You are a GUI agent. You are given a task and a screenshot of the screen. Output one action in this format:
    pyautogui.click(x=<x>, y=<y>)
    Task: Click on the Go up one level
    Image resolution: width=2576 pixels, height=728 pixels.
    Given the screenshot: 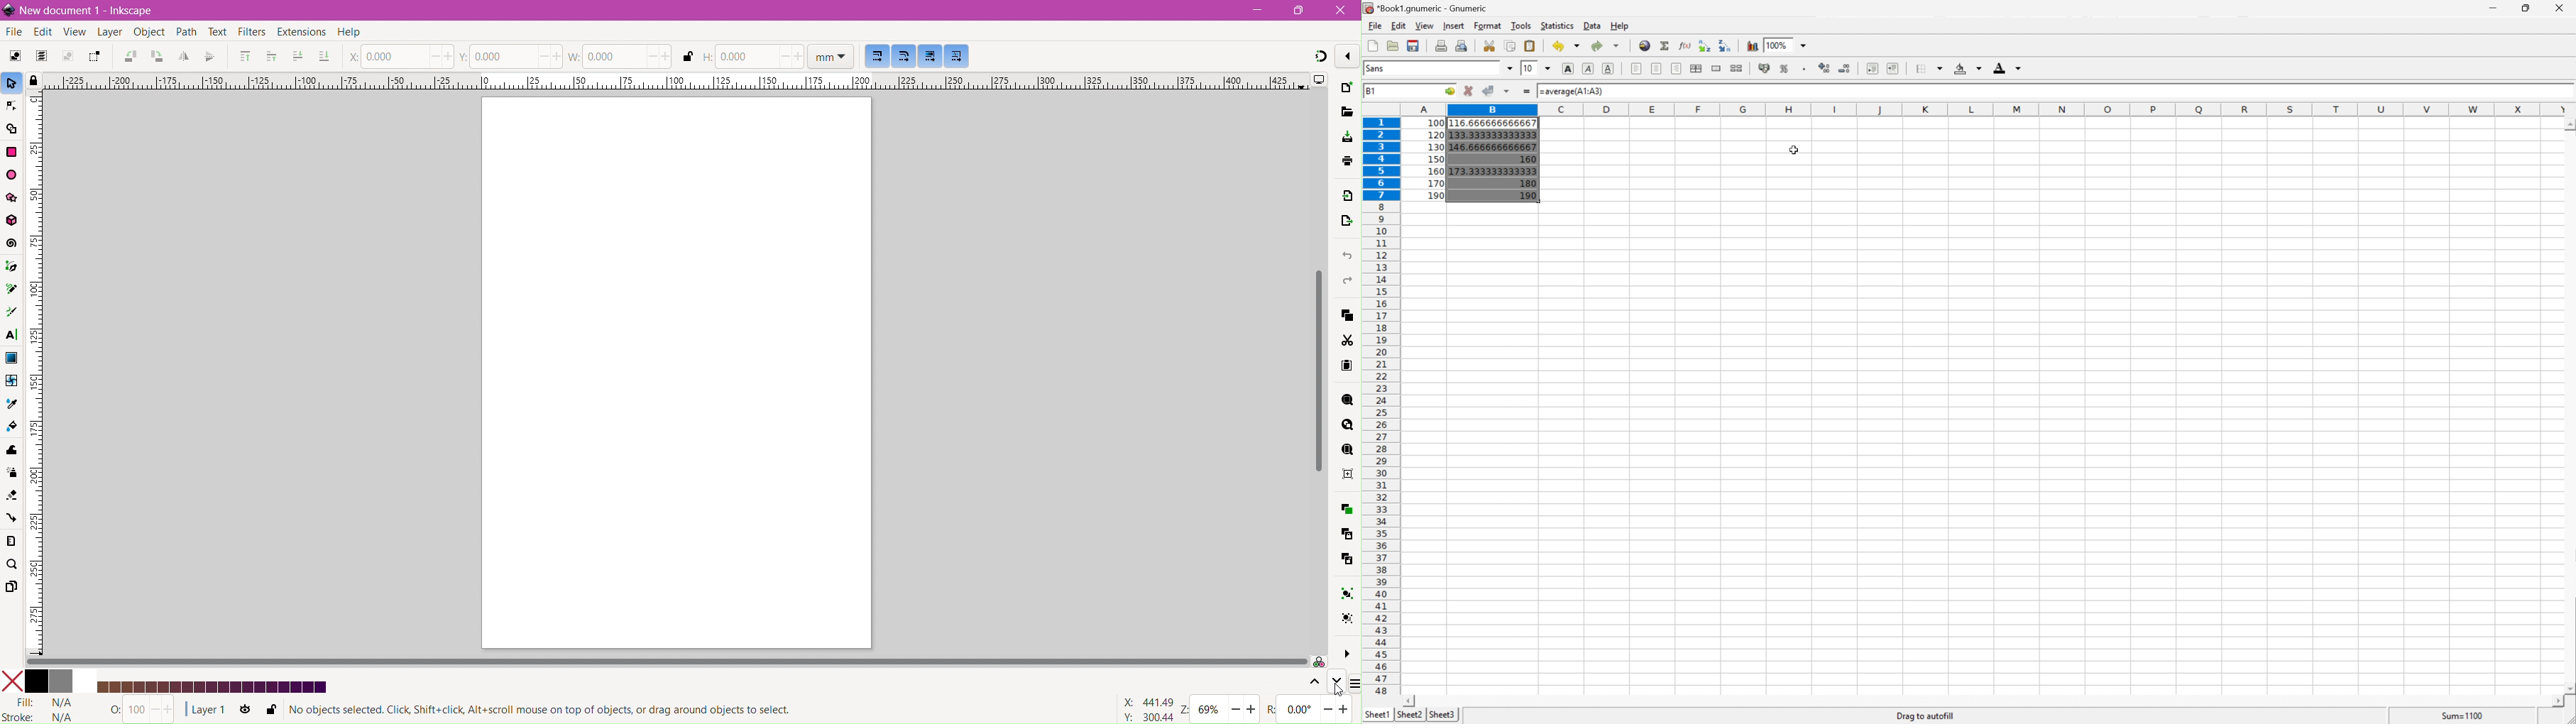 What is the action you would take?
    pyautogui.click(x=1315, y=684)
    